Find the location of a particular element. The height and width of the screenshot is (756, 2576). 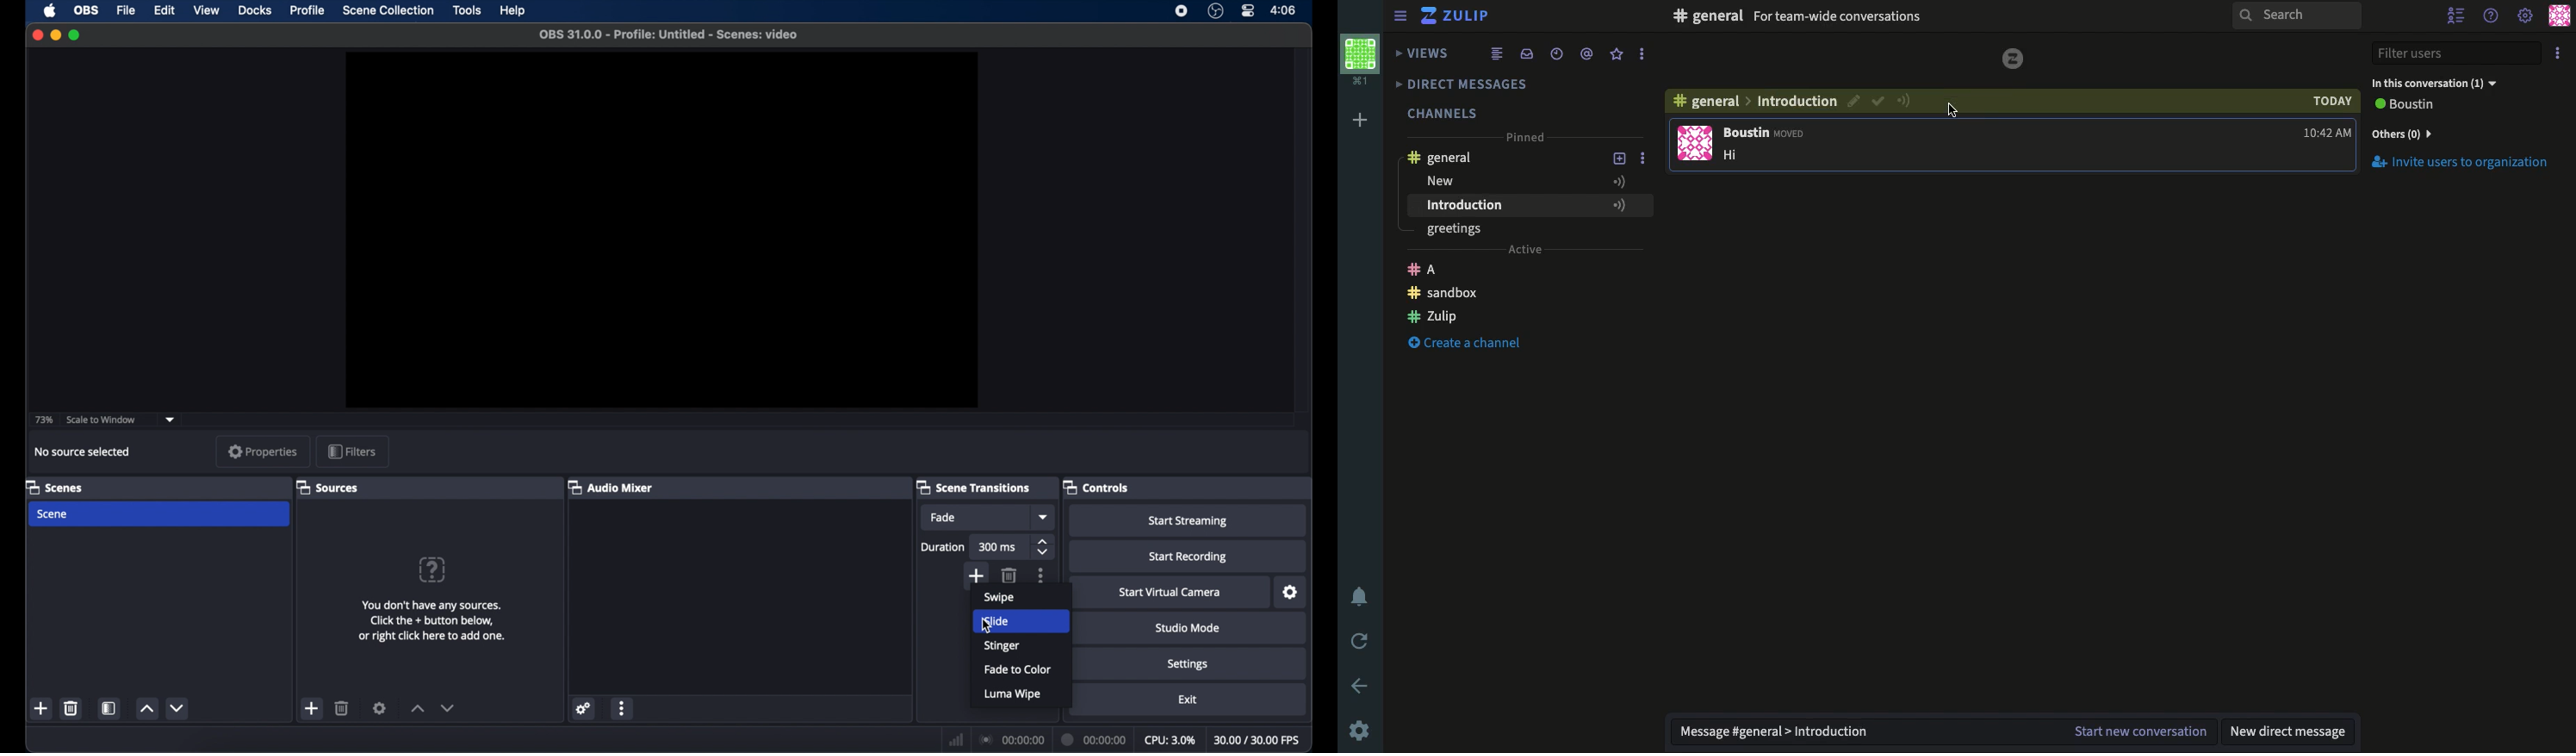

start recording is located at coordinates (1188, 557).